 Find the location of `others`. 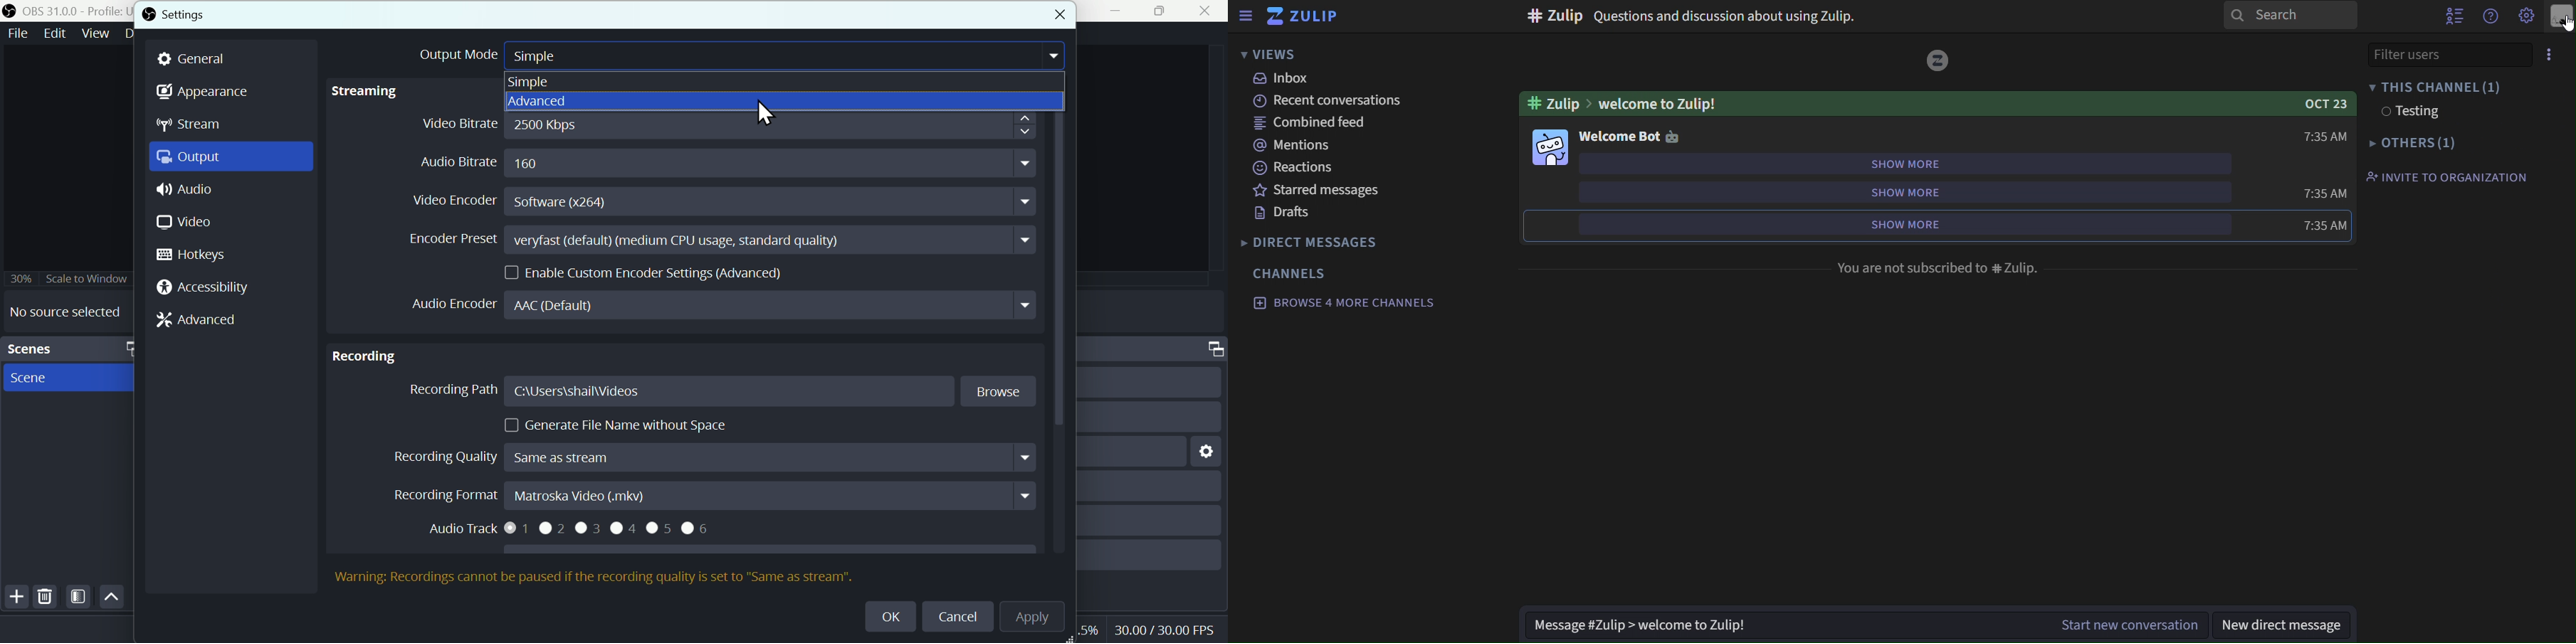

others is located at coordinates (2415, 144).